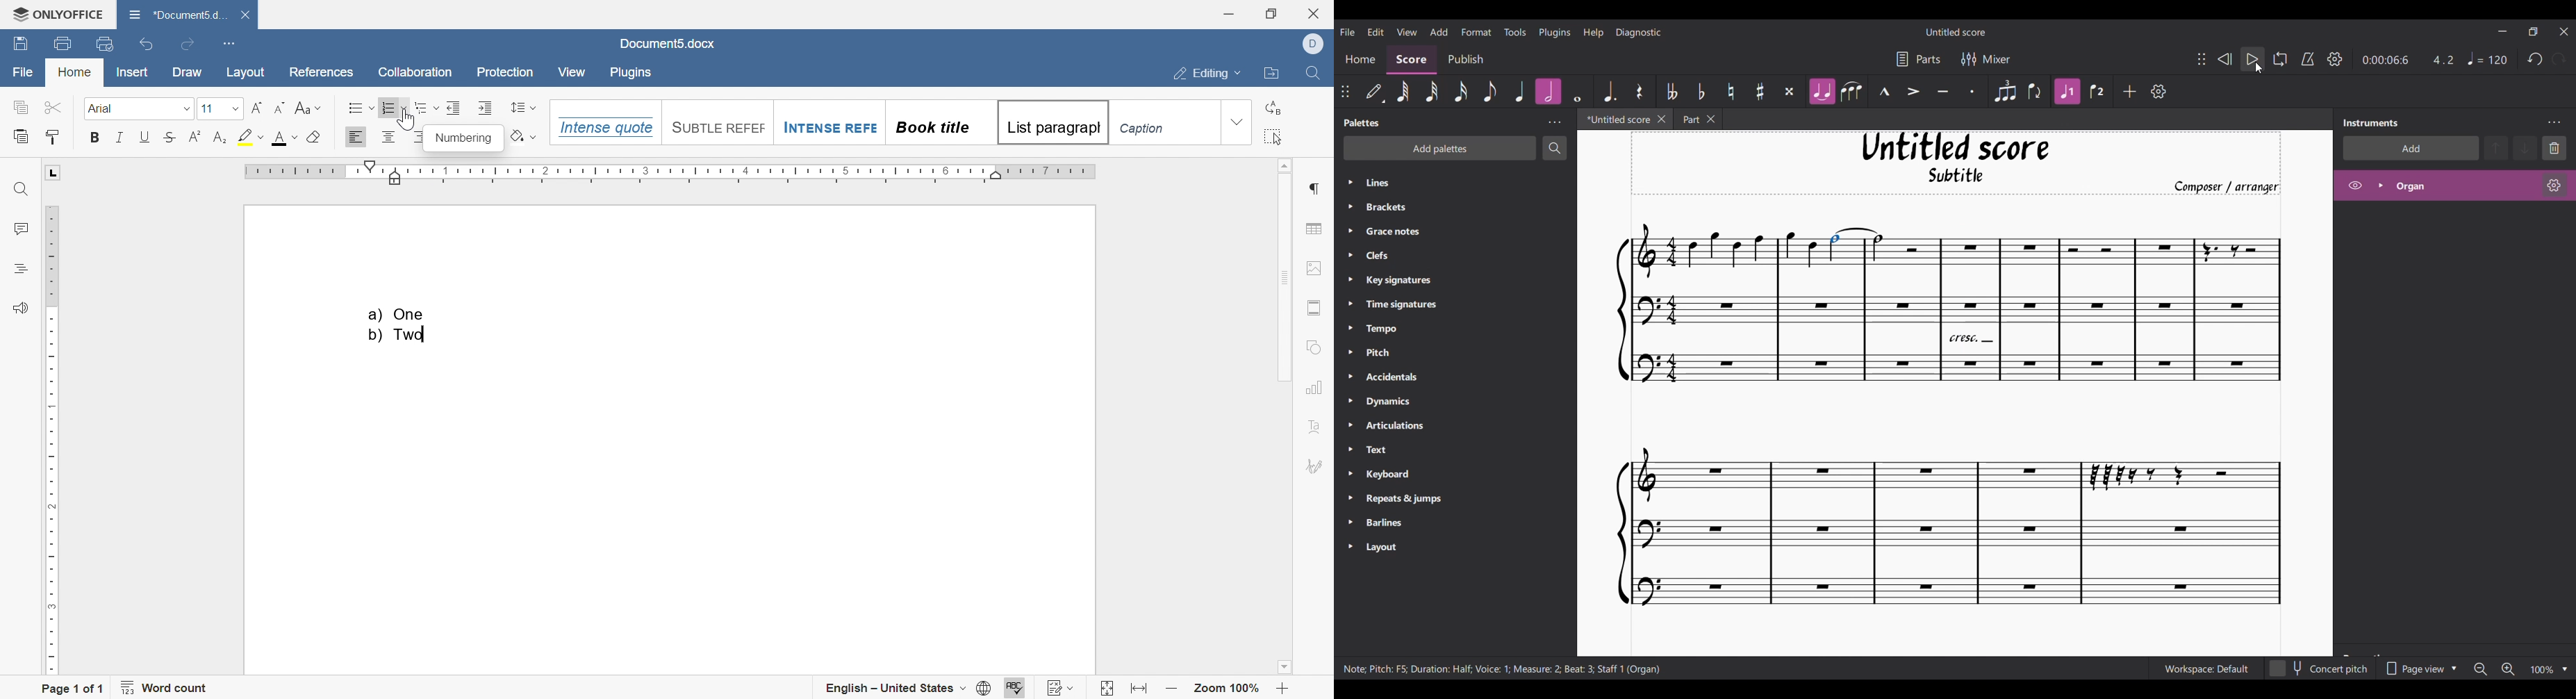  What do you see at coordinates (398, 334) in the screenshot?
I see `b) Two` at bounding box center [398, 334].